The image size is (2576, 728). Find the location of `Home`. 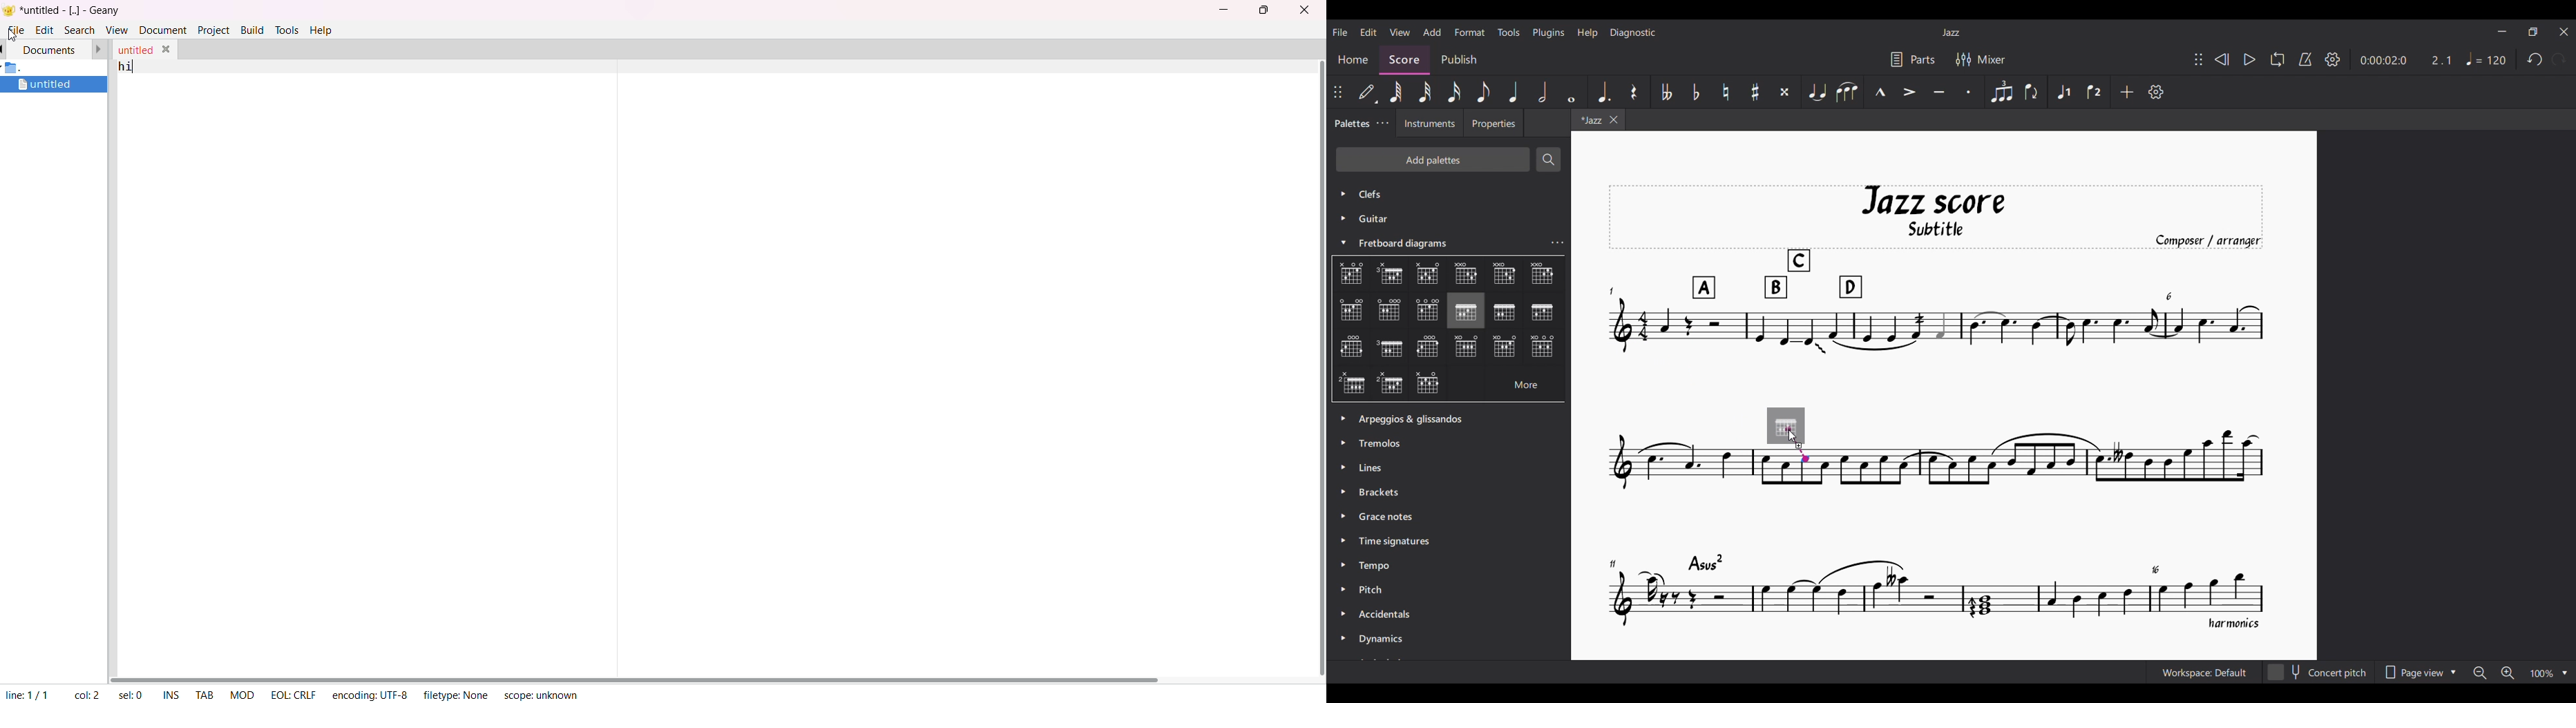

Home is located at coordinates (1354, 59).